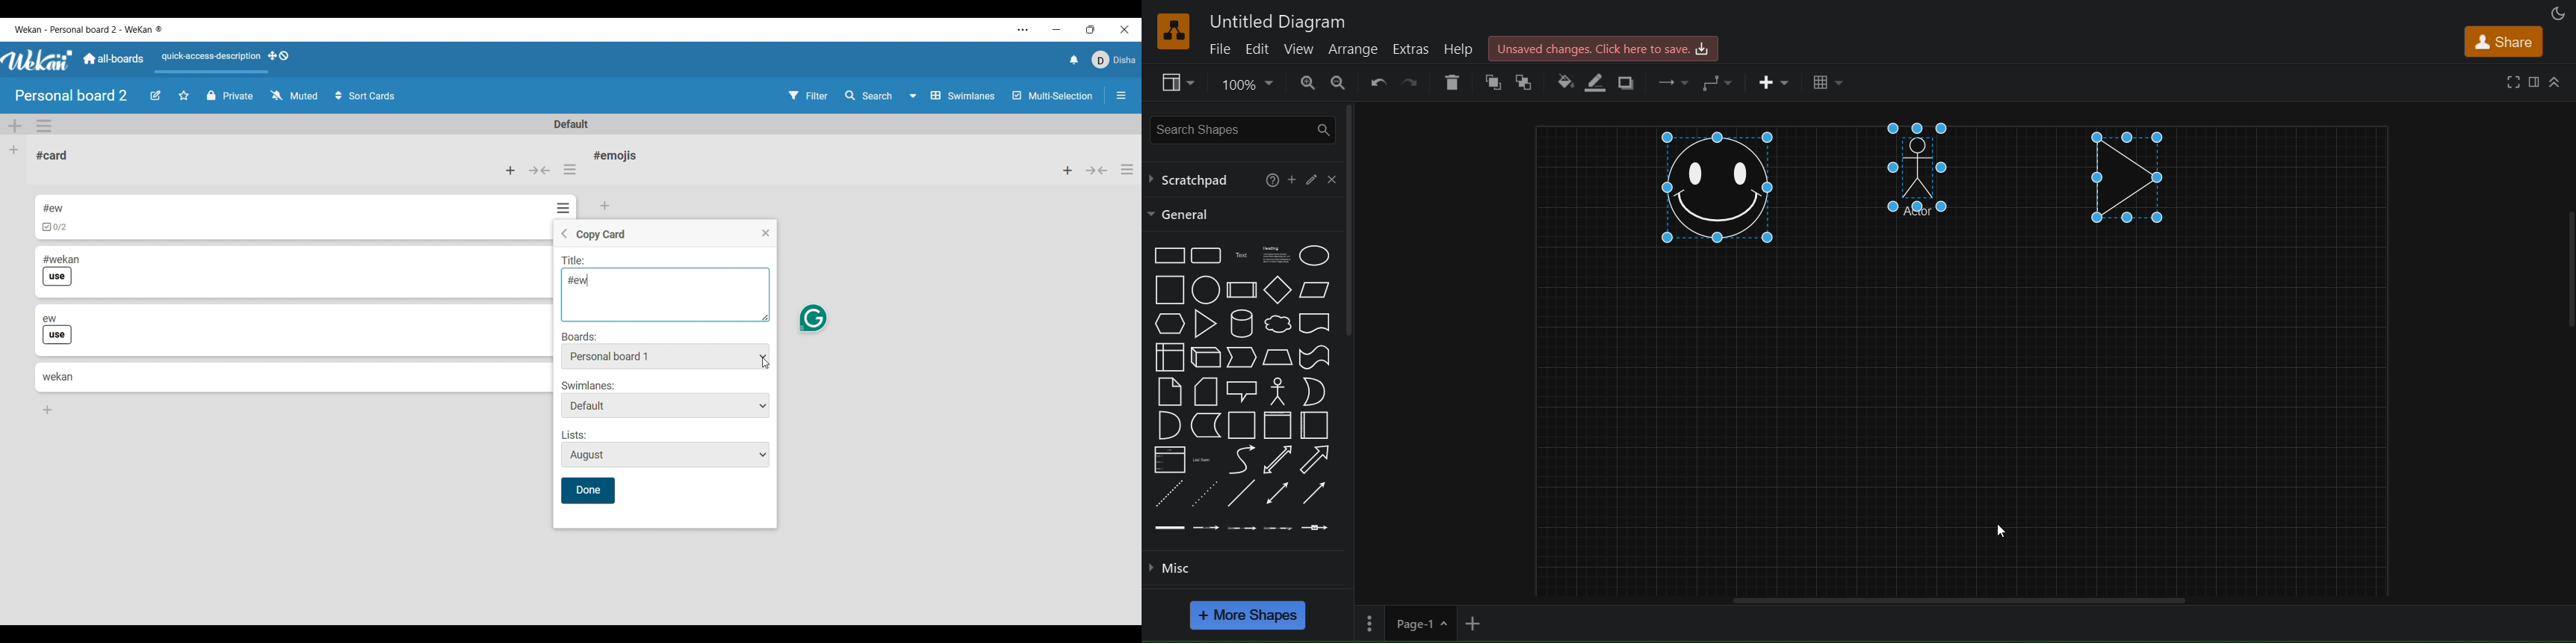  I want to click on waypoints, so click(1720, 81).